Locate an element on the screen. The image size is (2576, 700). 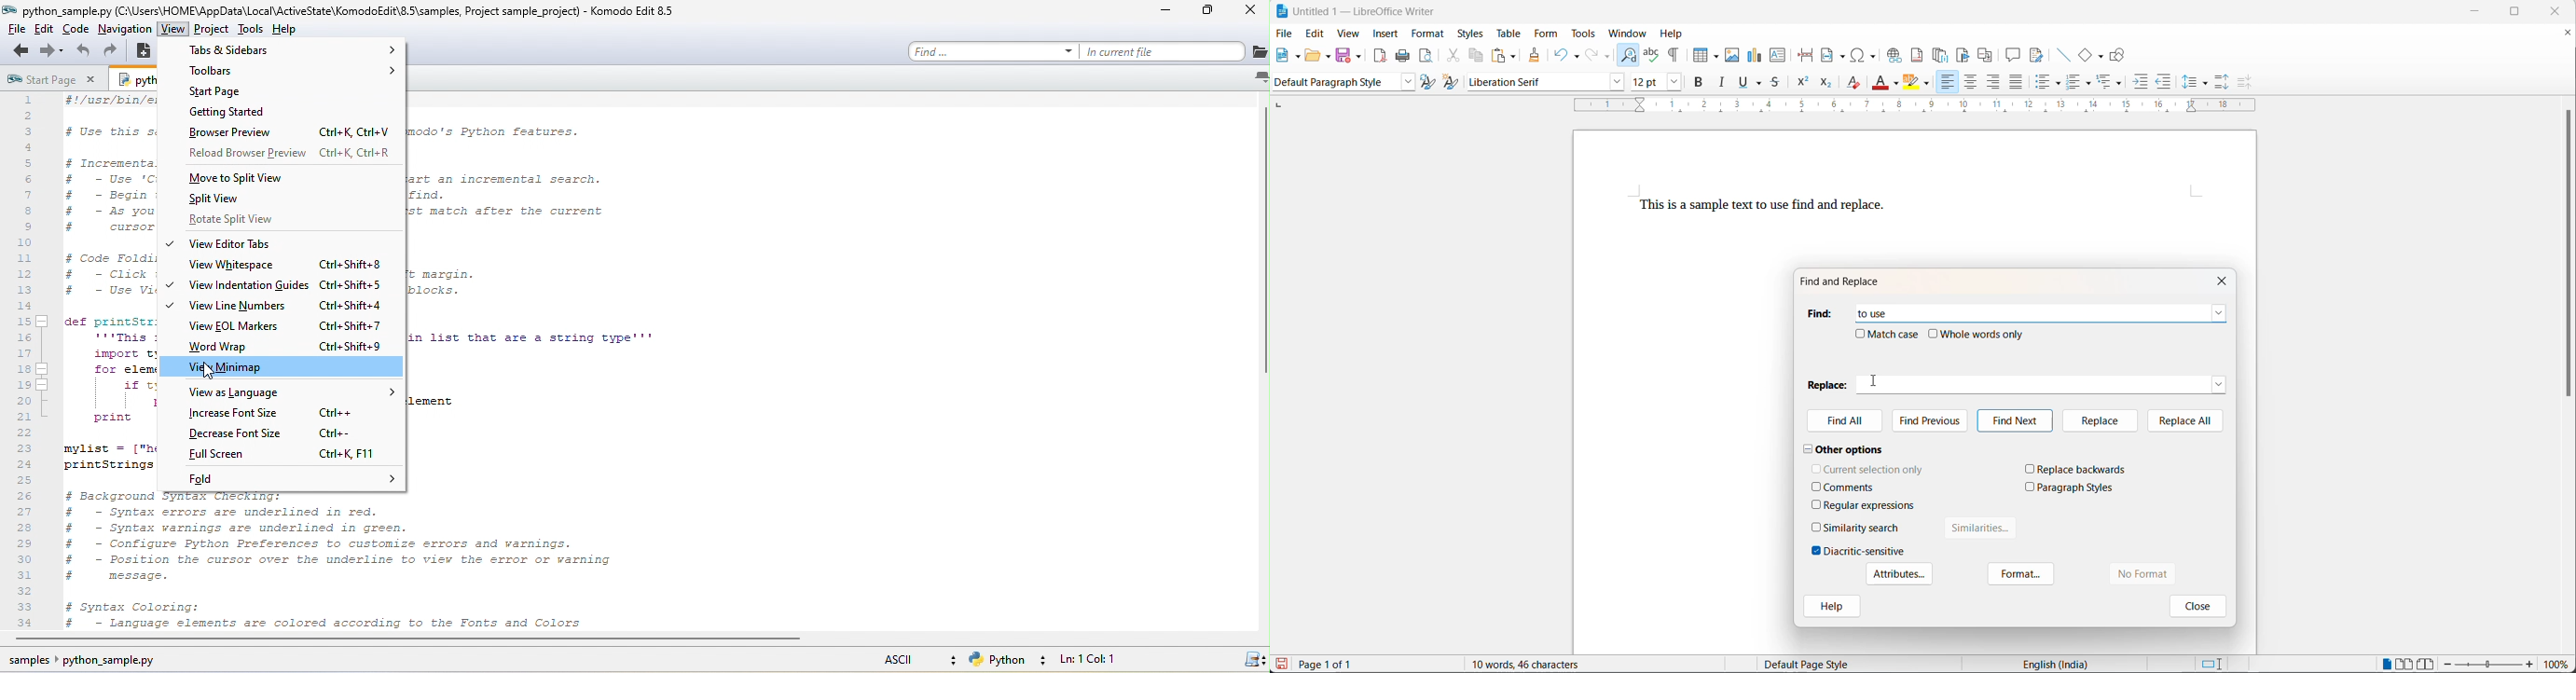
line spacing is located at coordinates (2206, 84).